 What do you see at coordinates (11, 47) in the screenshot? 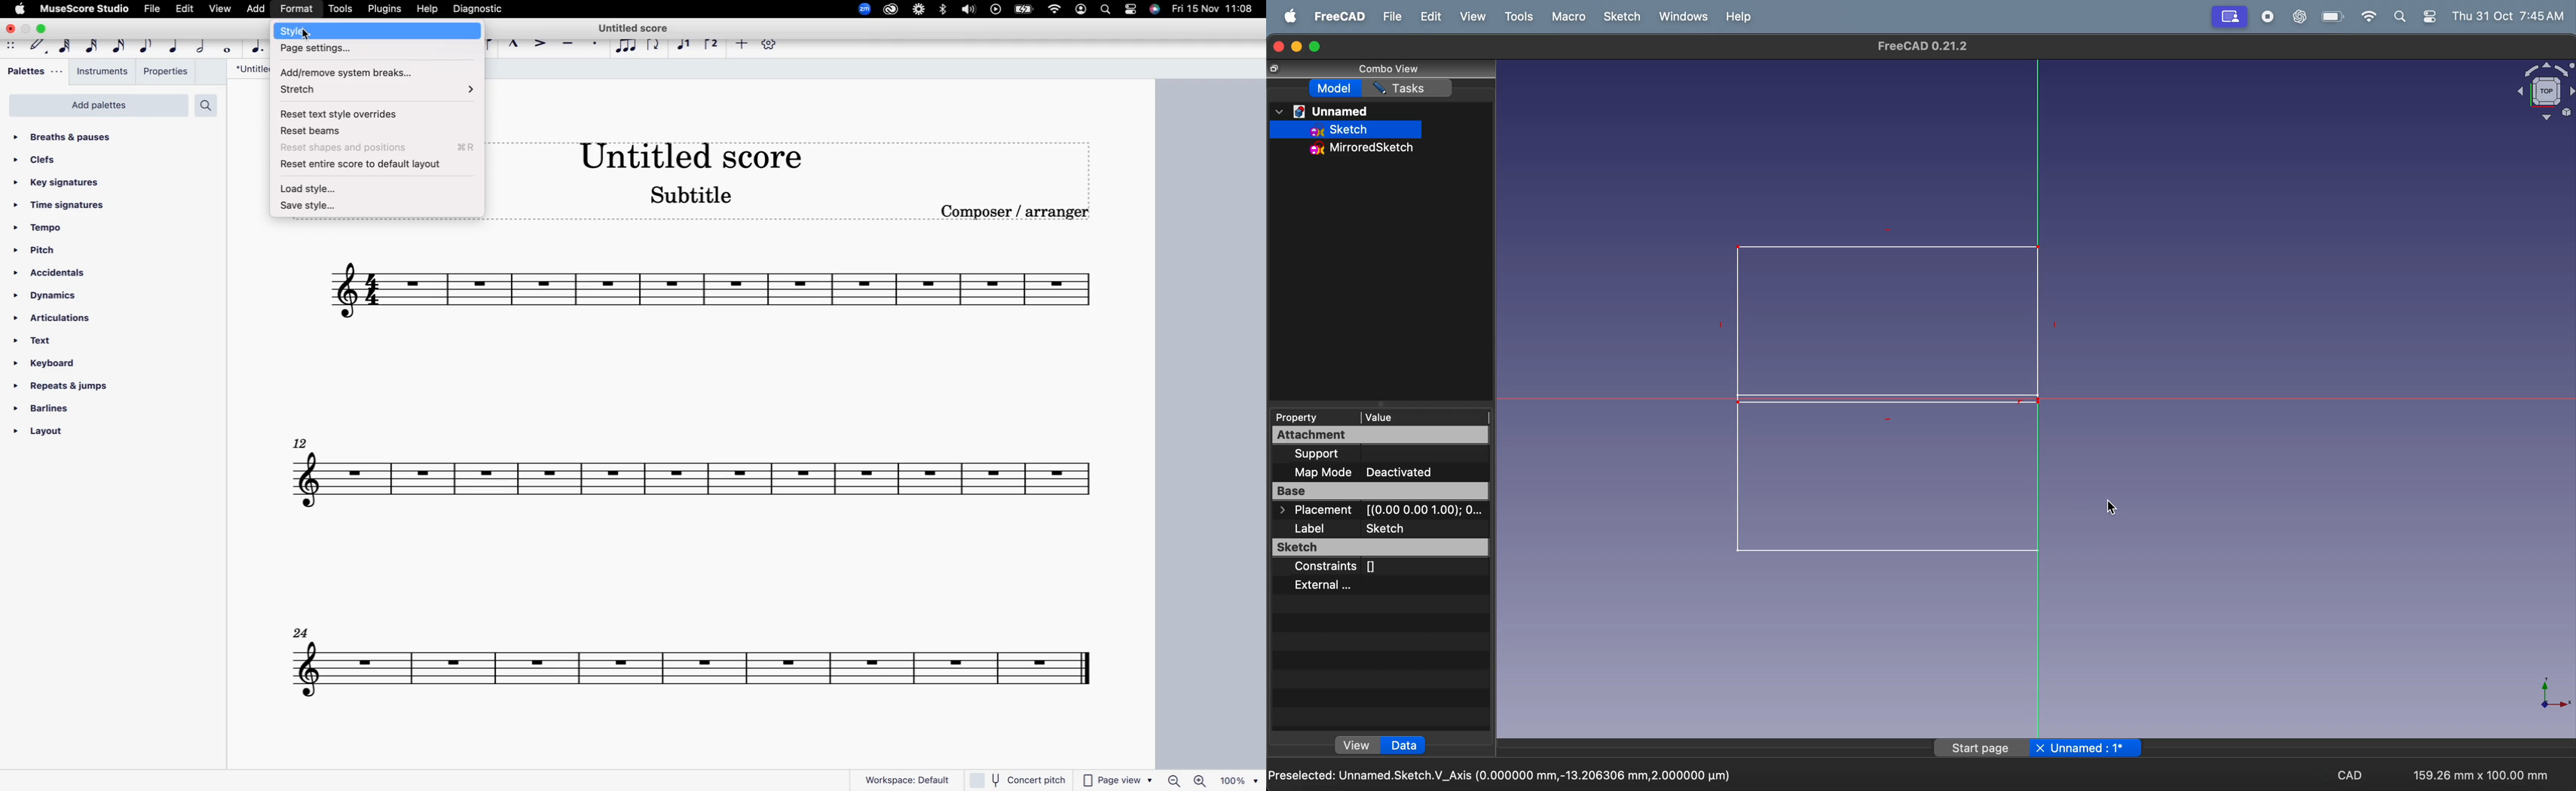
I see `move` at bounding box center [11, 47].